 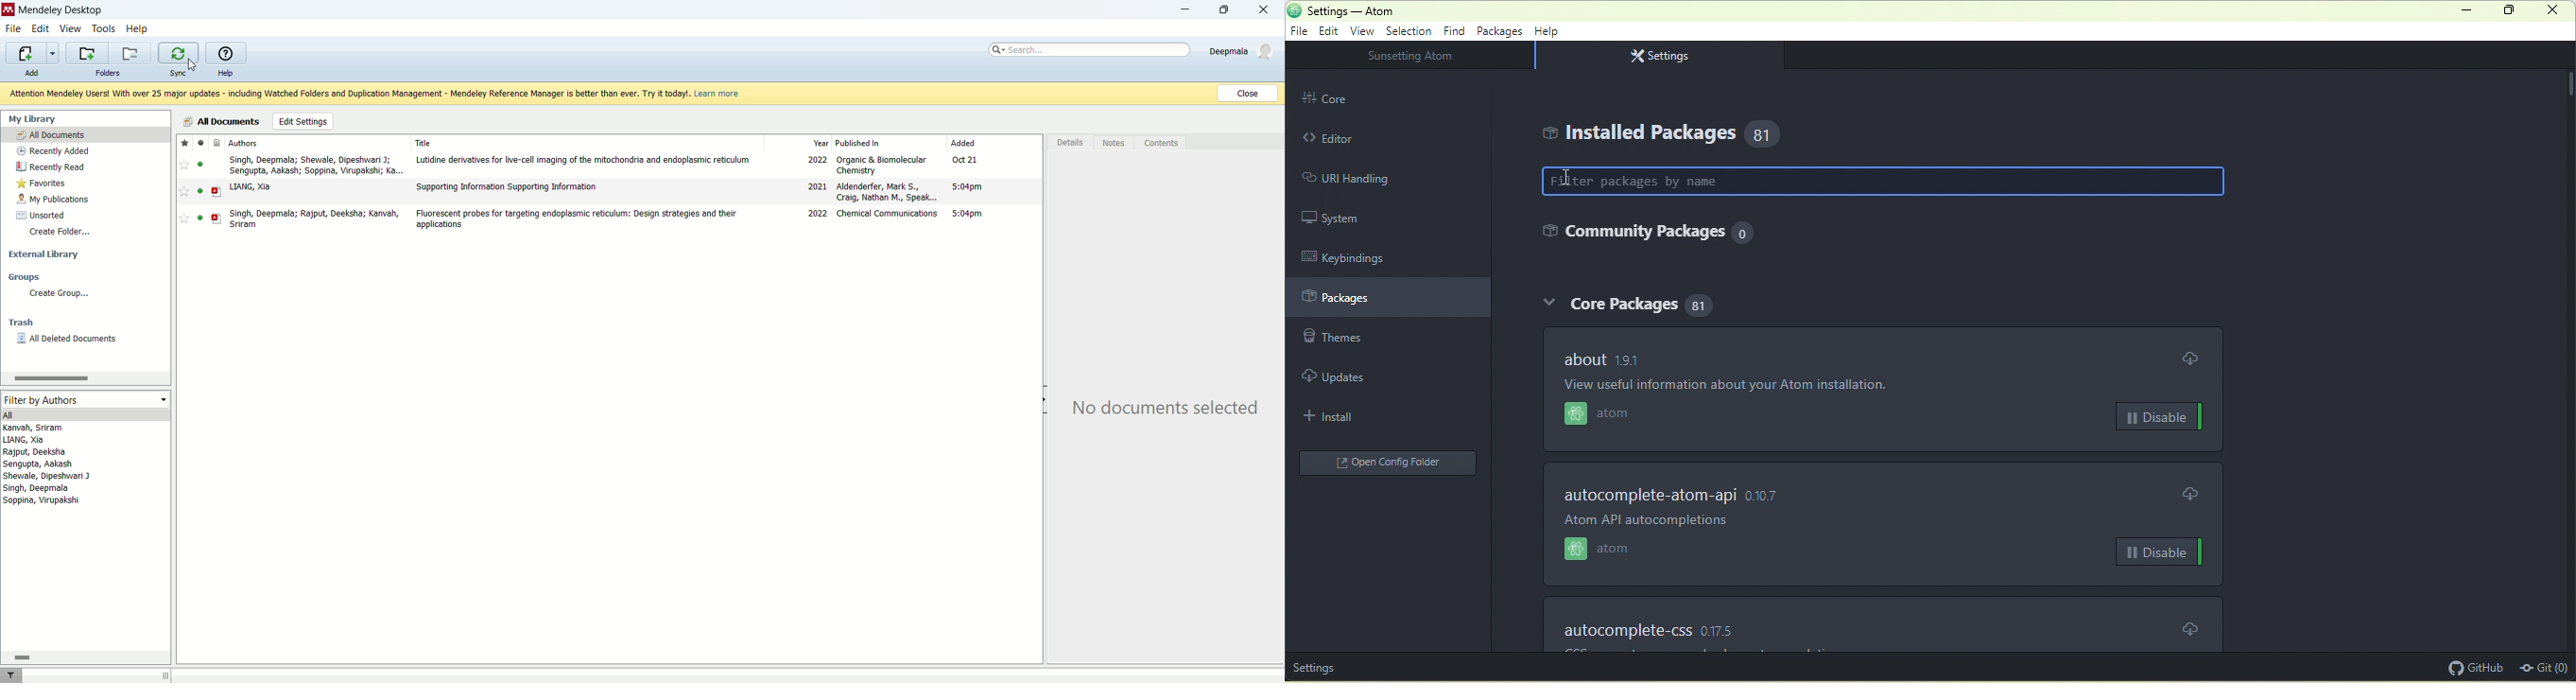 What do you see at coordinates (1089, 50) in the screenshot?
I see `search` at bounding box center [1089, 50].